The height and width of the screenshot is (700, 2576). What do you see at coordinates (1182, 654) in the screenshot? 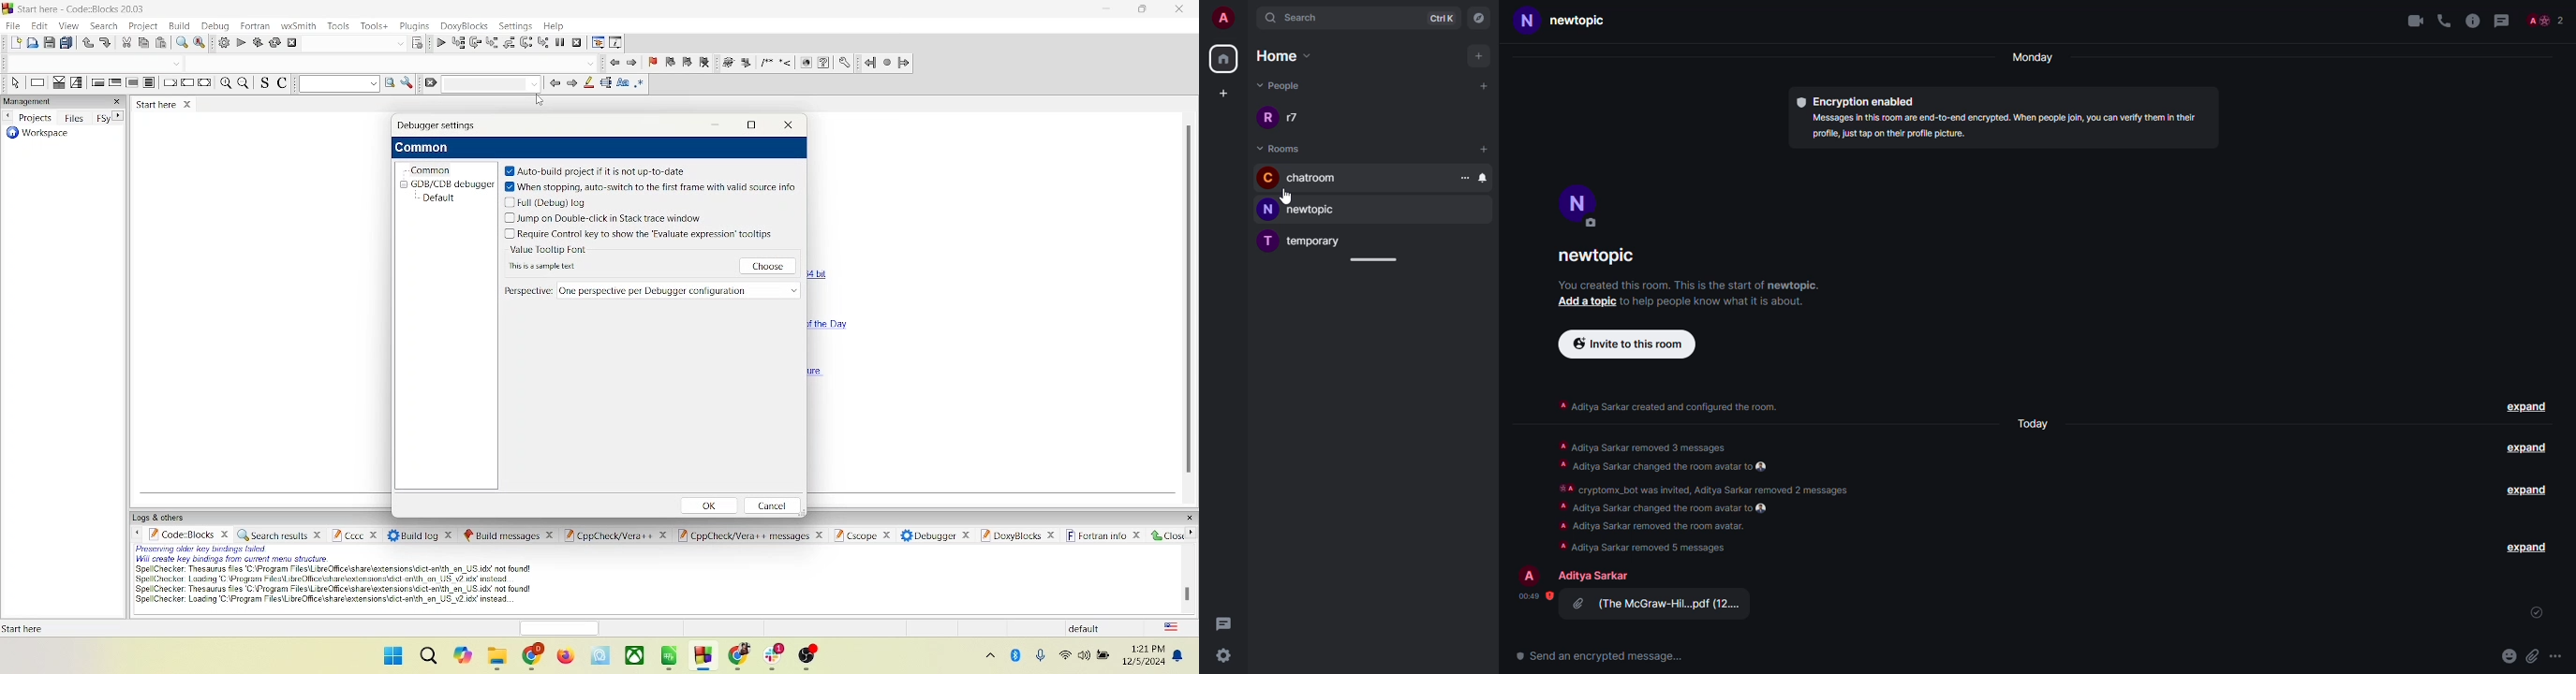
I see `notification` at bounding box center [1182, 654].